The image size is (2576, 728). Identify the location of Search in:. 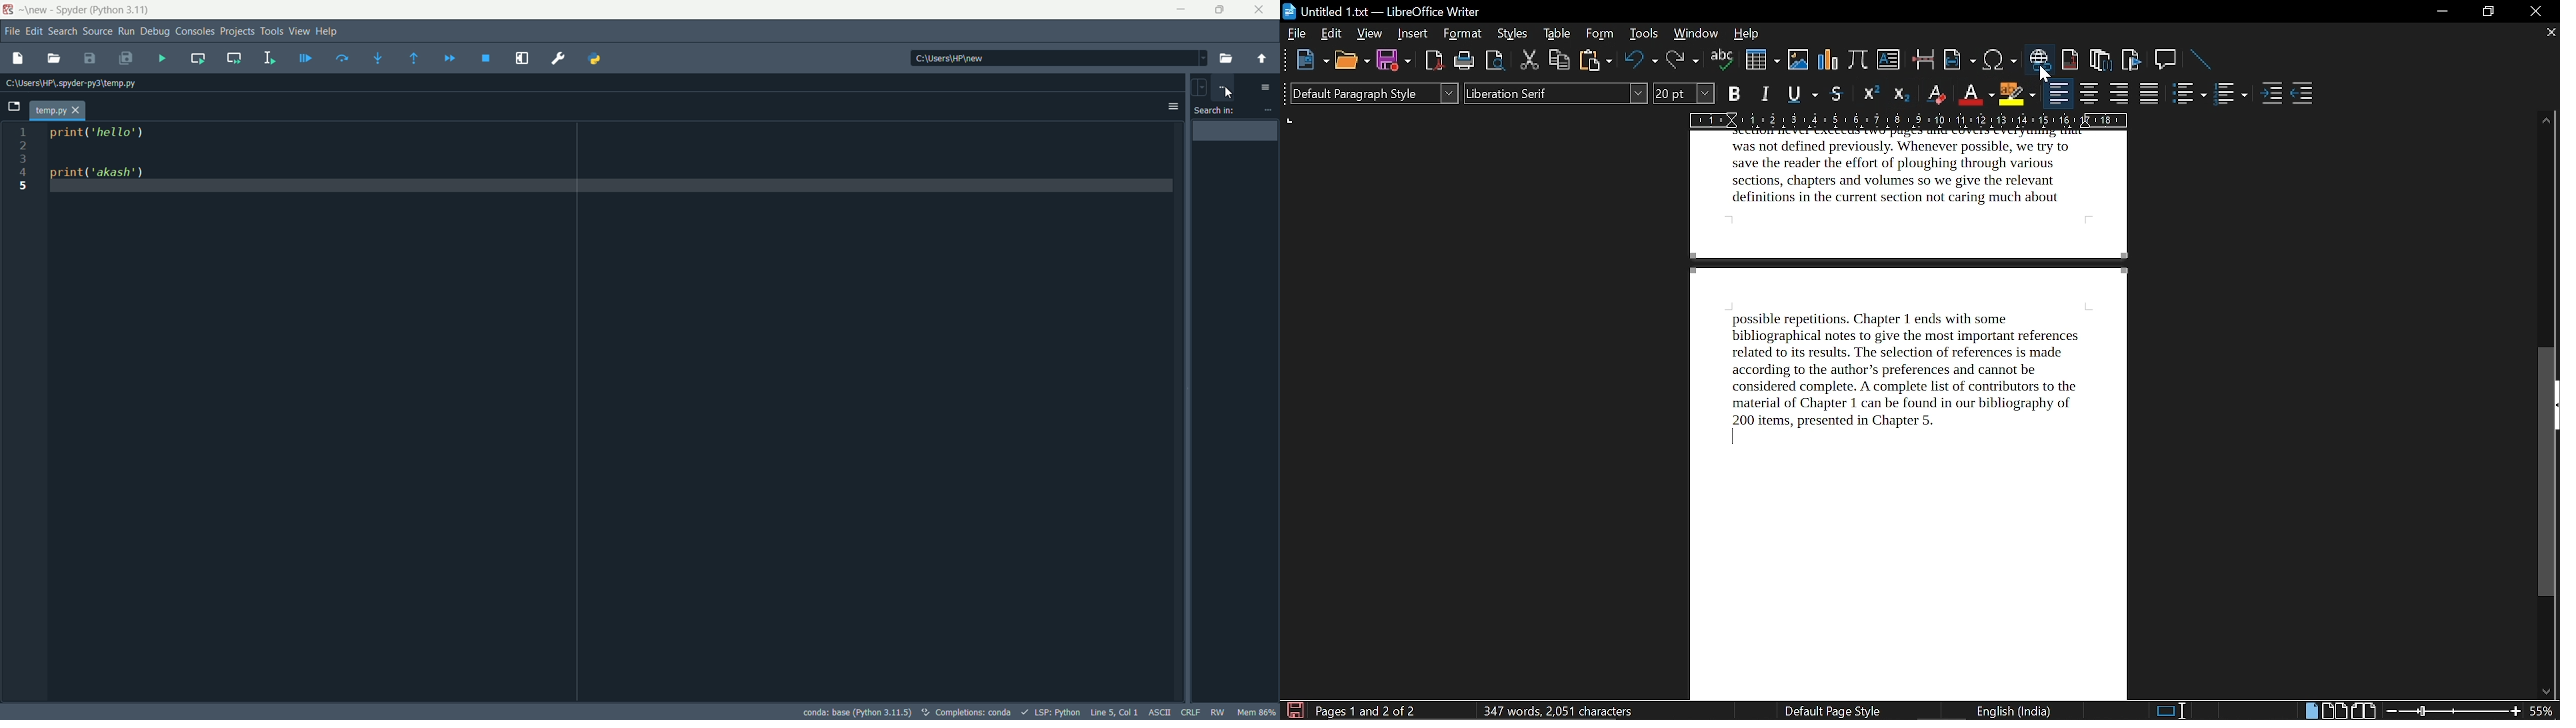
(1216, 111).